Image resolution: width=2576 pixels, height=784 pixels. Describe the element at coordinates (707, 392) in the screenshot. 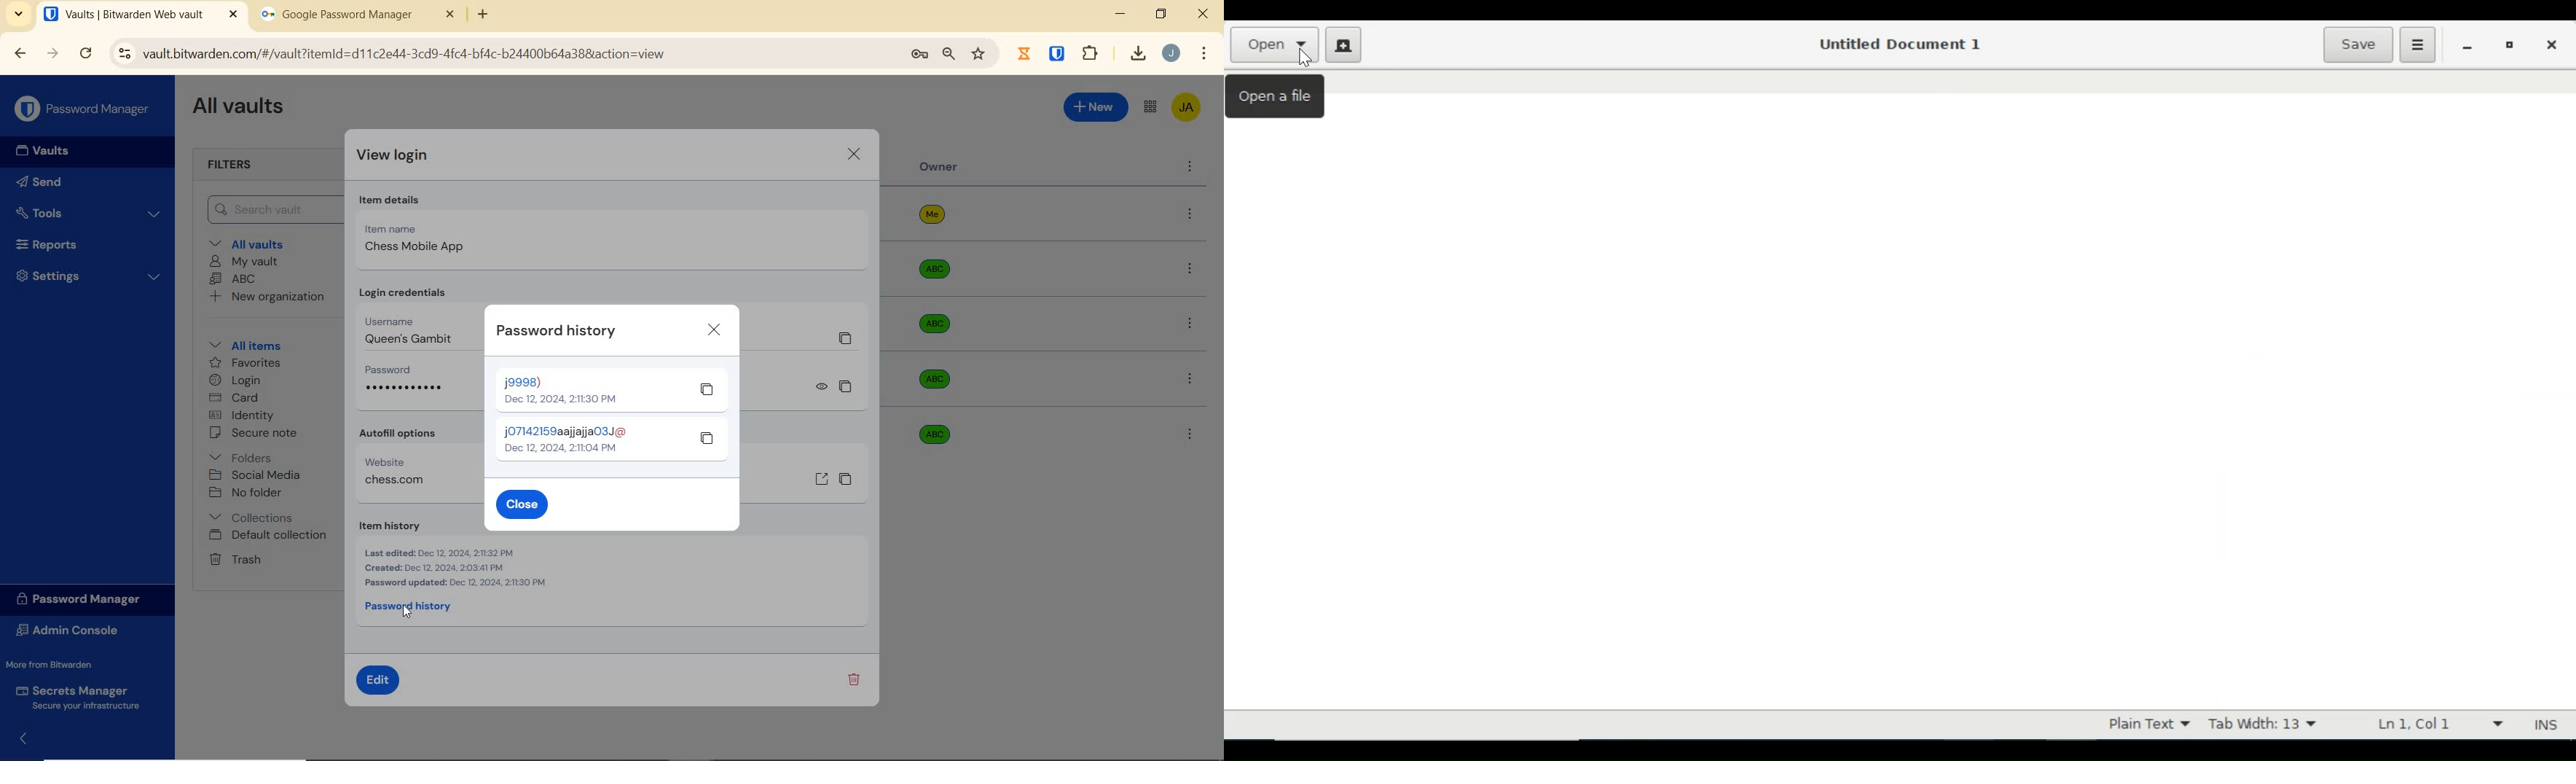

I see `copy` at that location.